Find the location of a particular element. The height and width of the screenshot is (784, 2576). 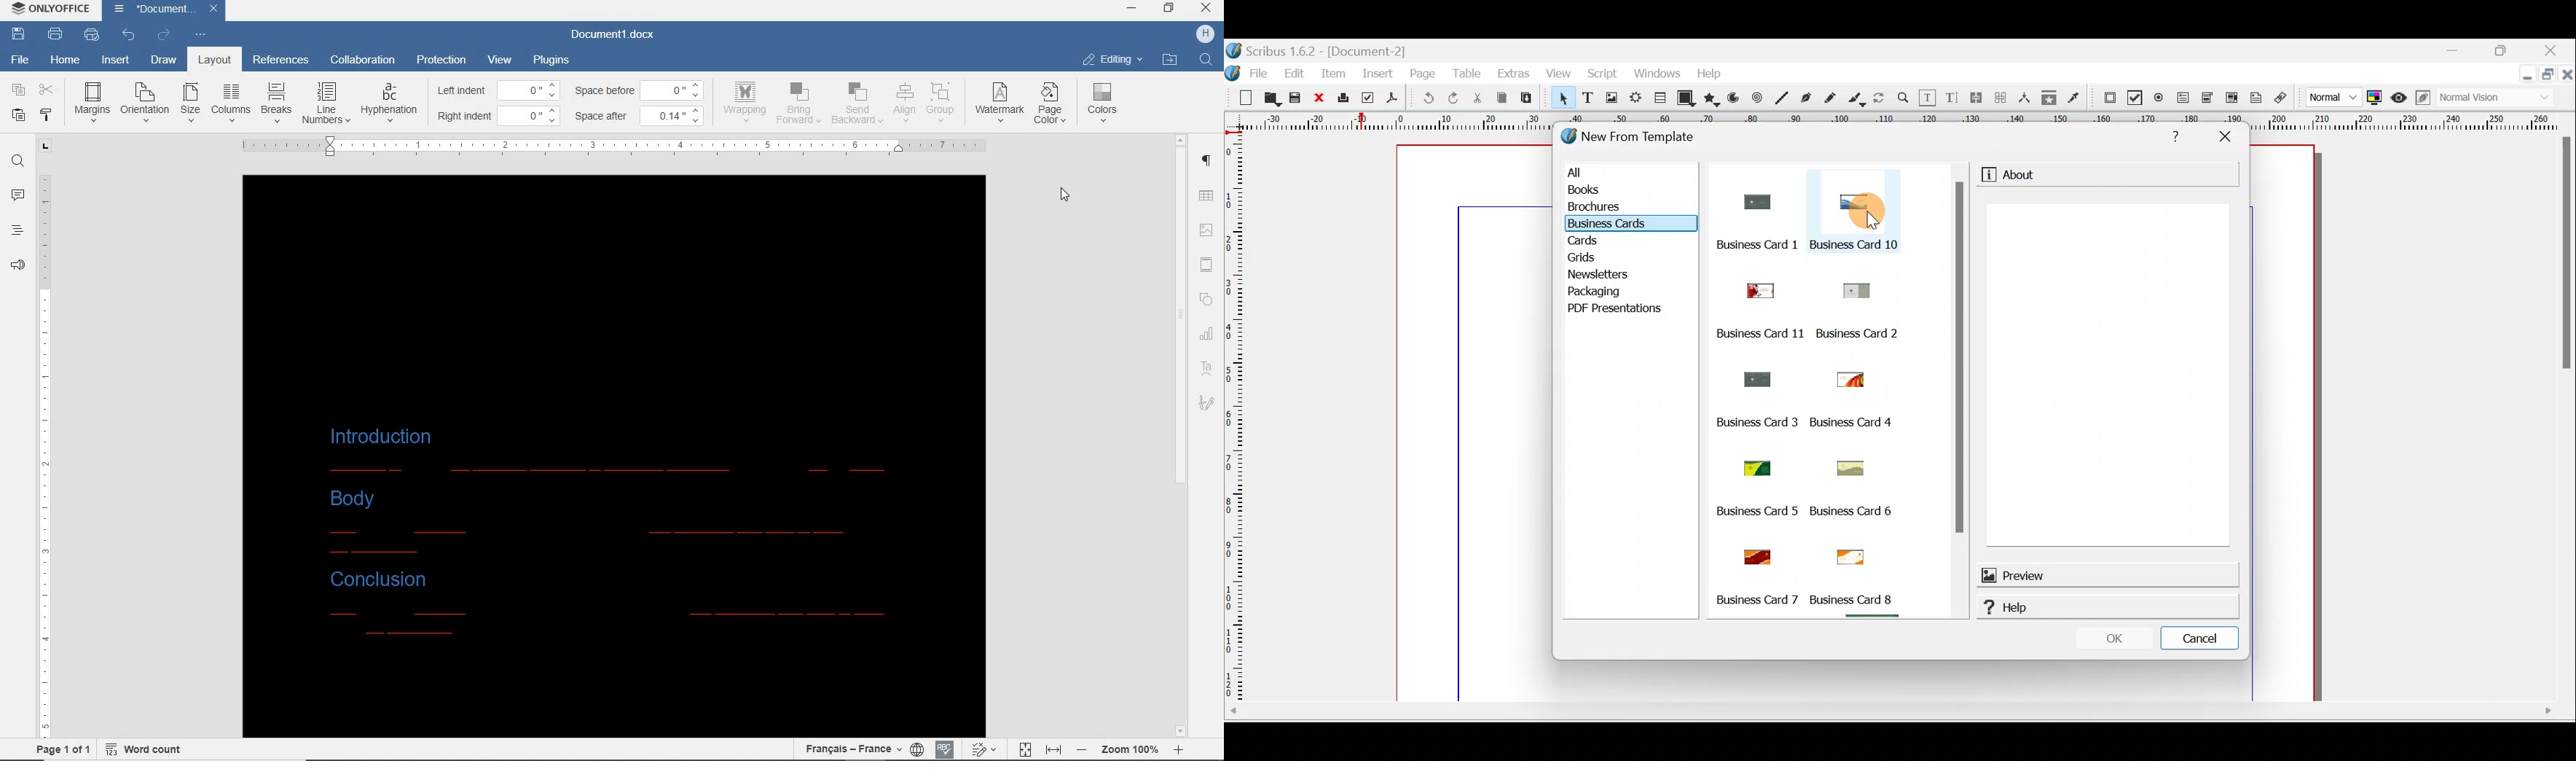

headings is located at coordinates (15, 230).